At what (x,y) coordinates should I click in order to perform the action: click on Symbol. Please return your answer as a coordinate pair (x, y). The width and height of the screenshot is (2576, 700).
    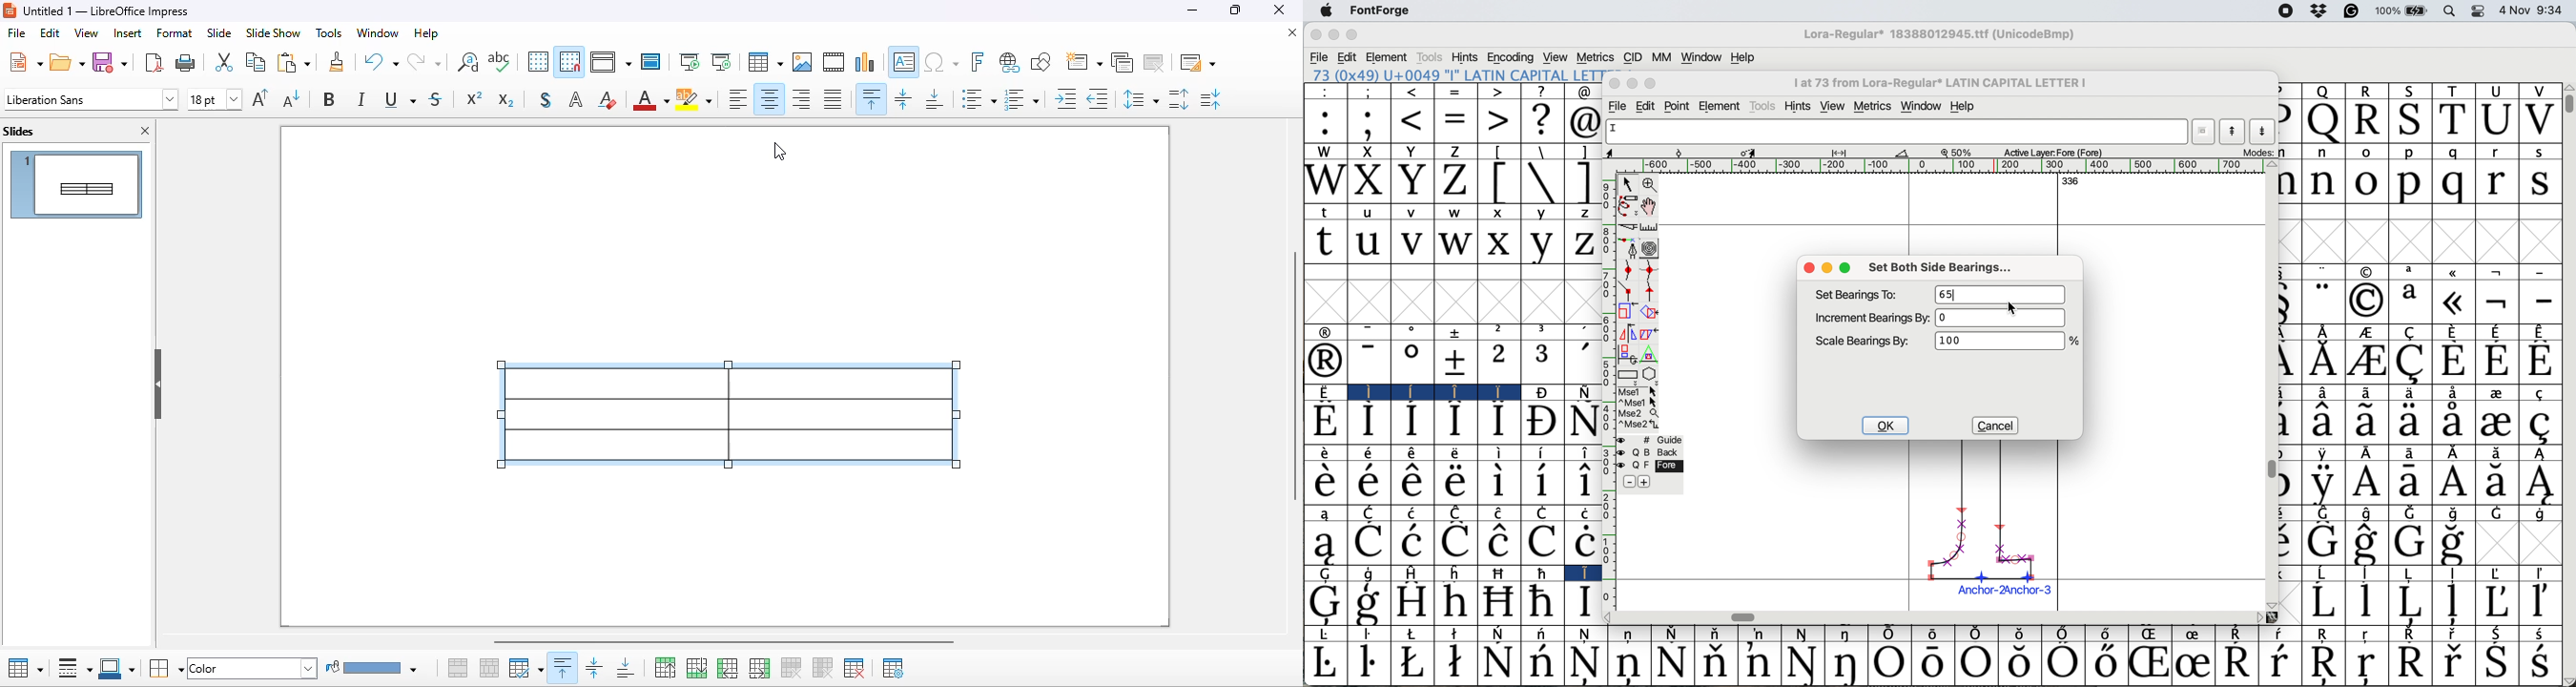
    Looking at the image, I should click on (1583, 603).